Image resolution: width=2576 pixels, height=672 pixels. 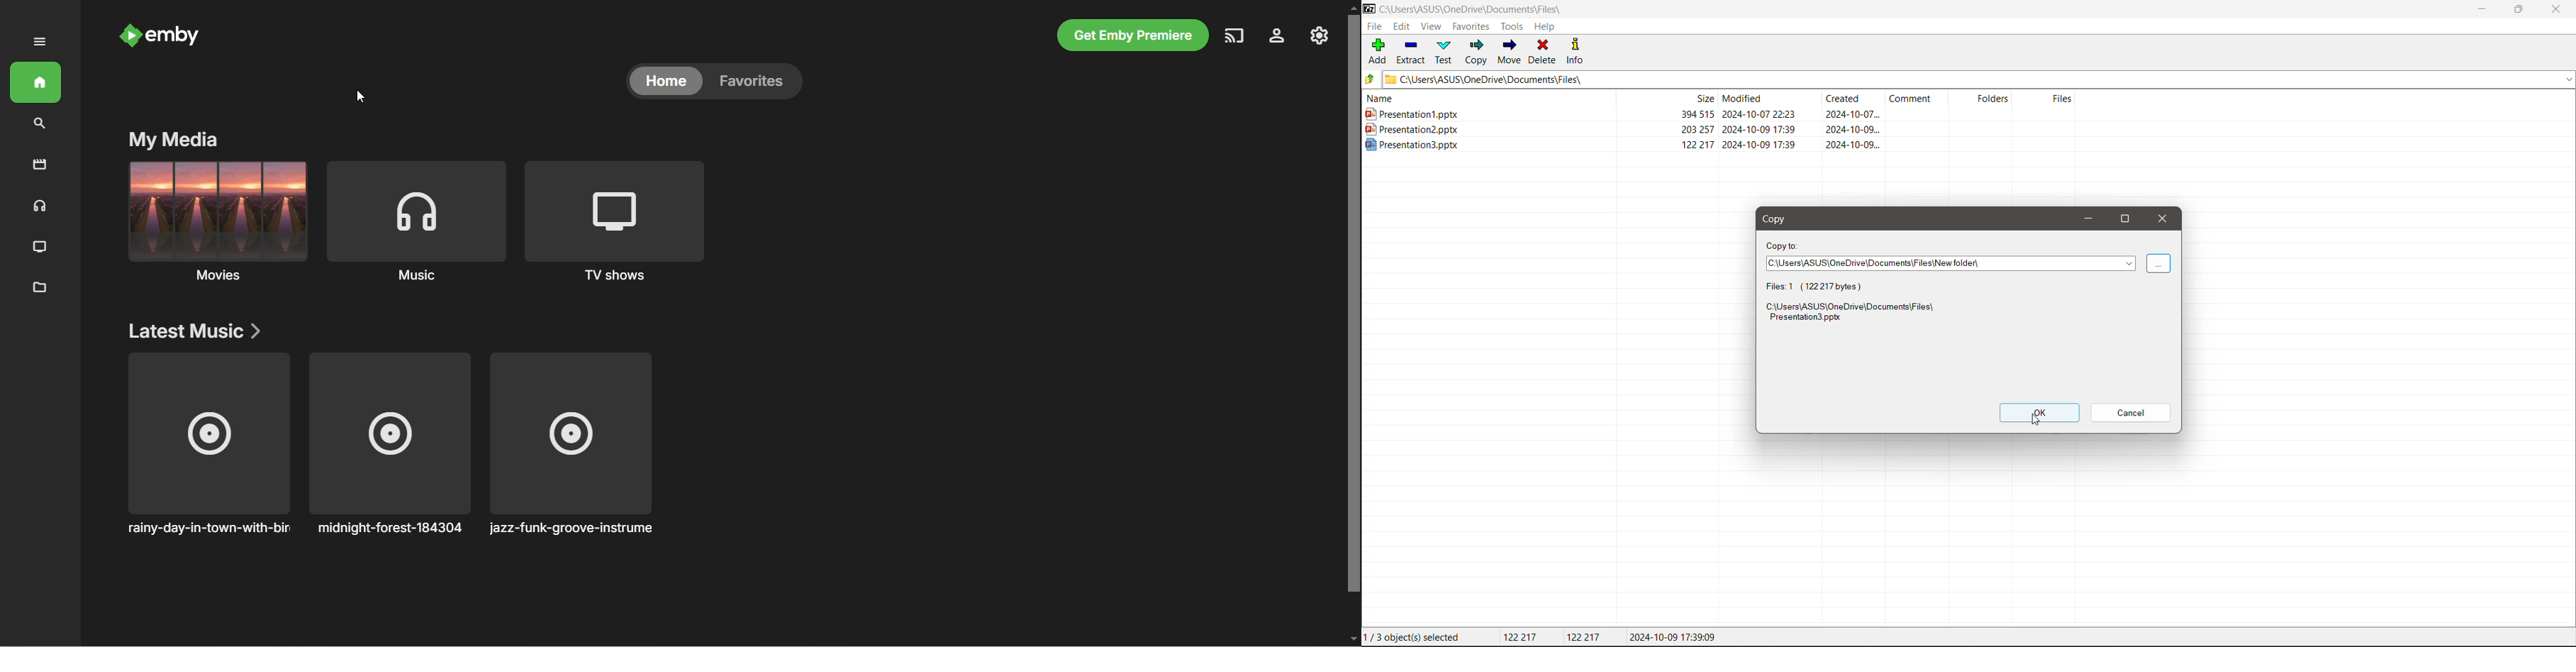 I want to click on Cursor, so click(x=2042, y=420).